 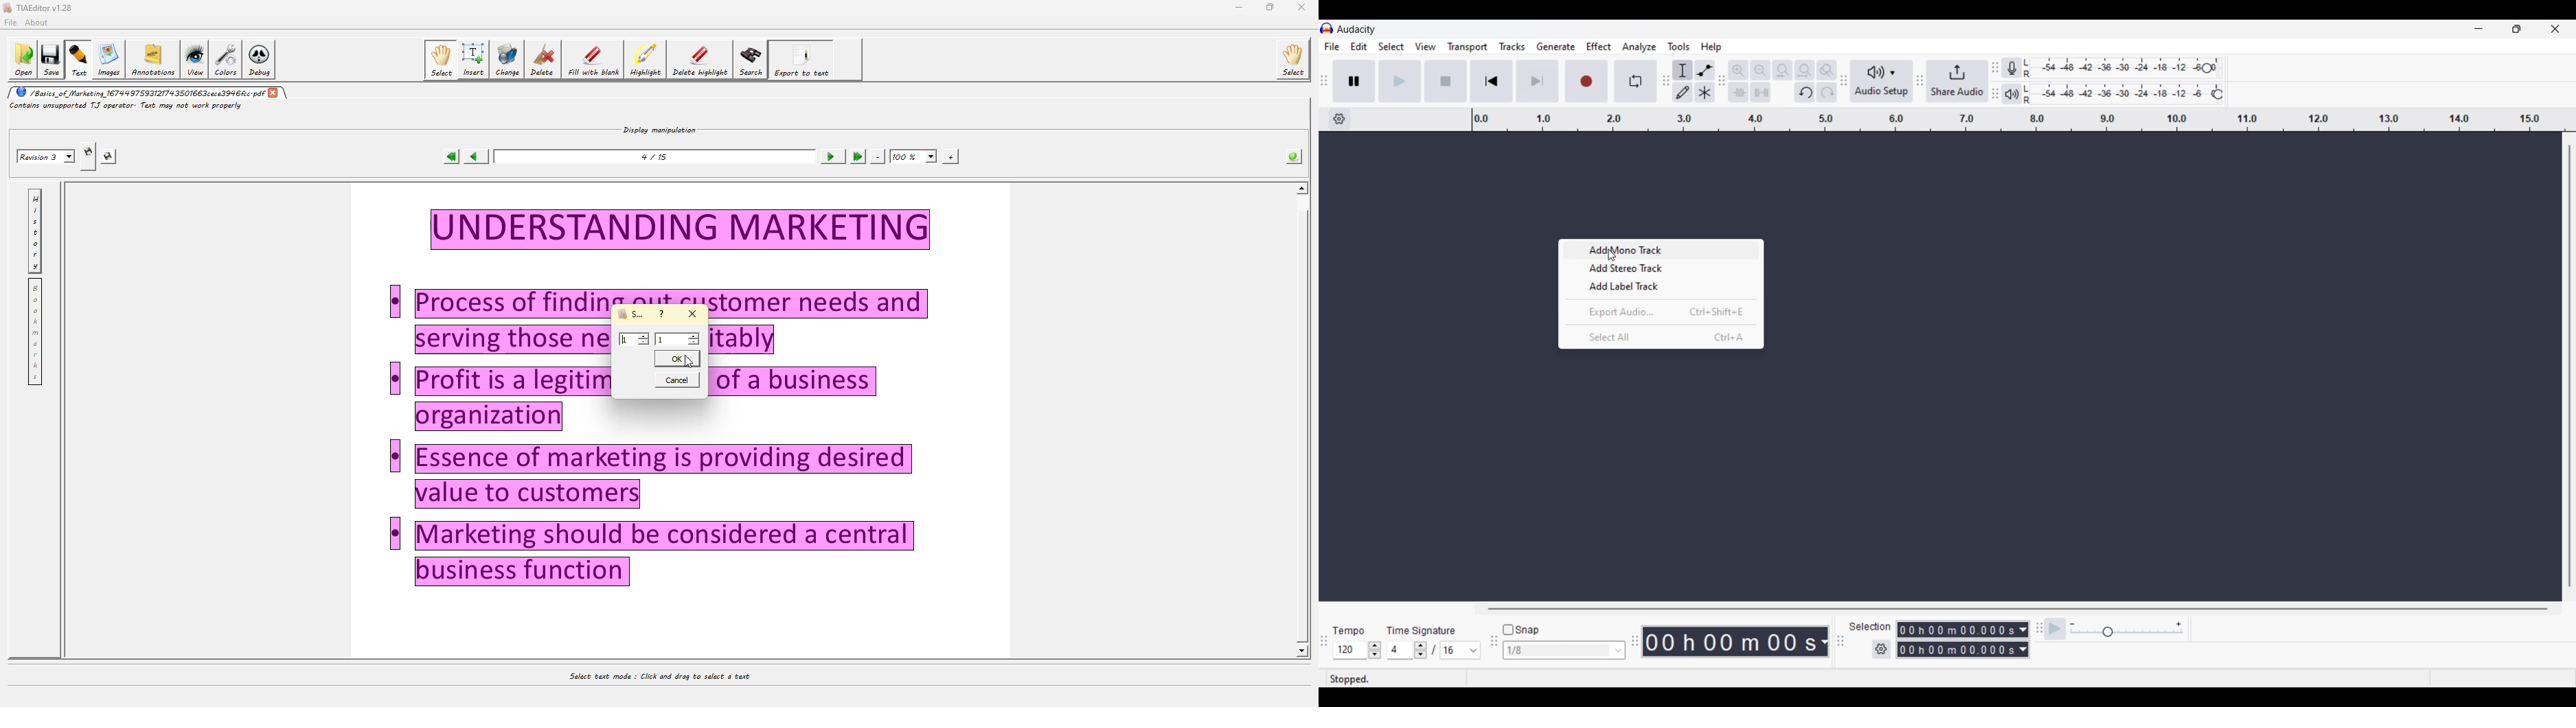 What do you see at coordinates (1662, 286) in the screenshot?
I see `Add label track` at bounding box center [1662, 286].